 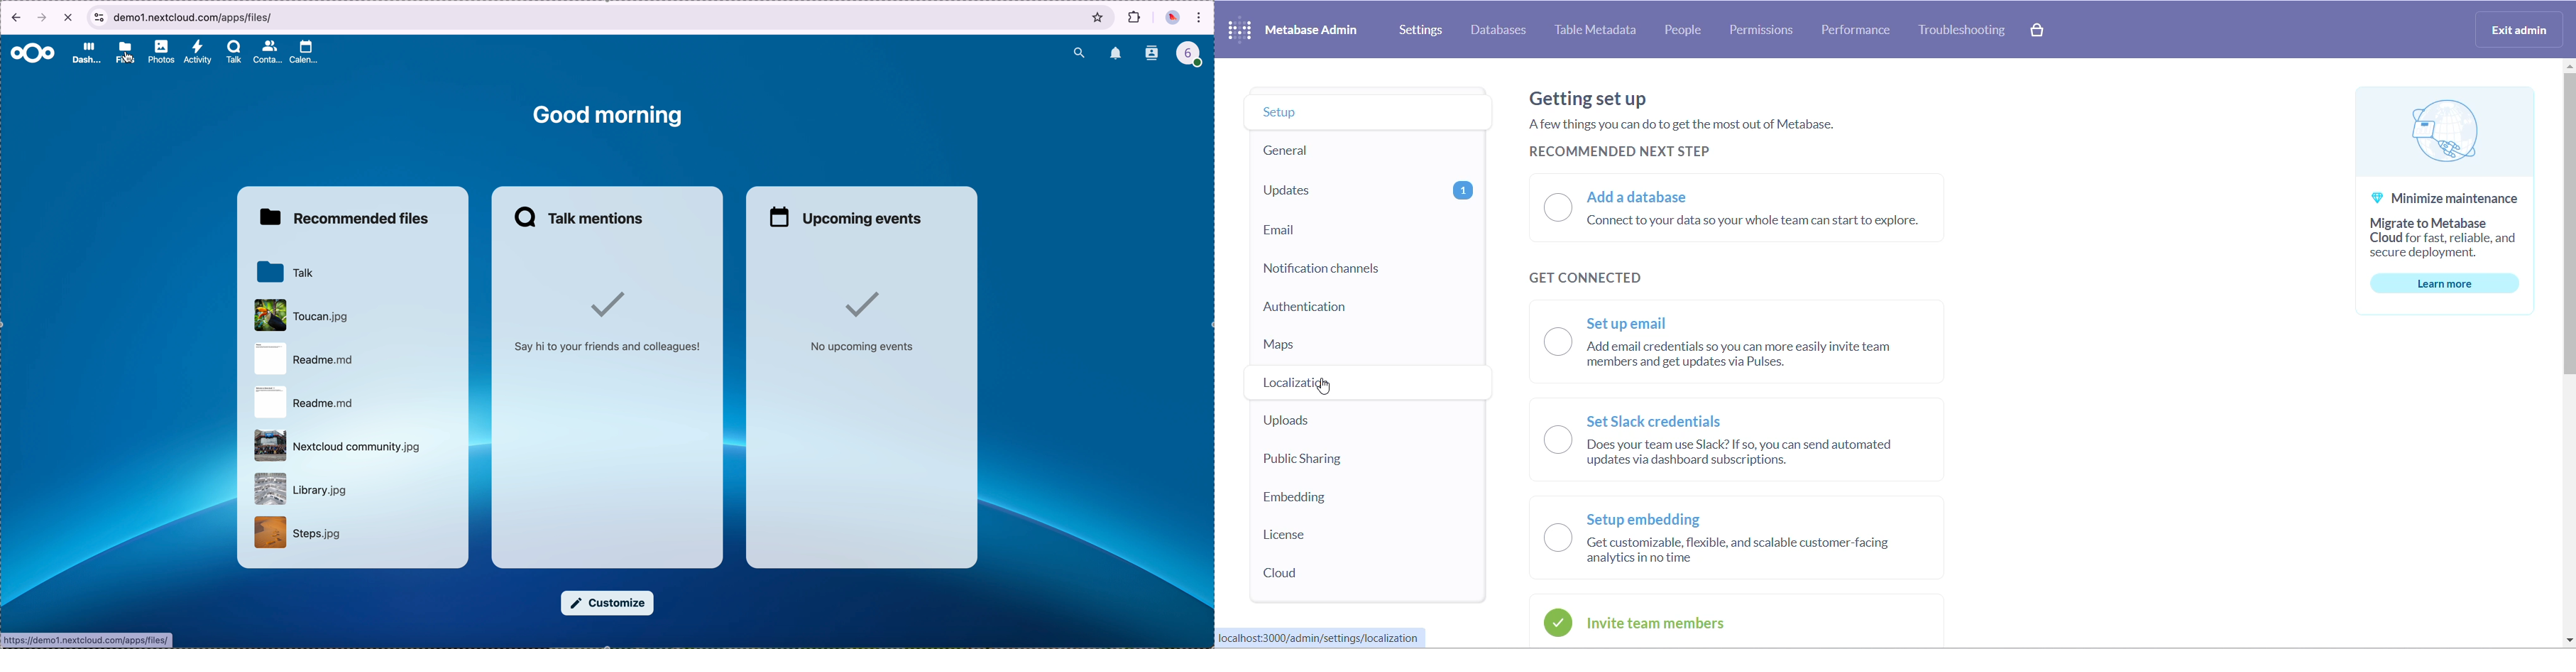 I want to click on GENERAL, so click(x=1363, y=152).